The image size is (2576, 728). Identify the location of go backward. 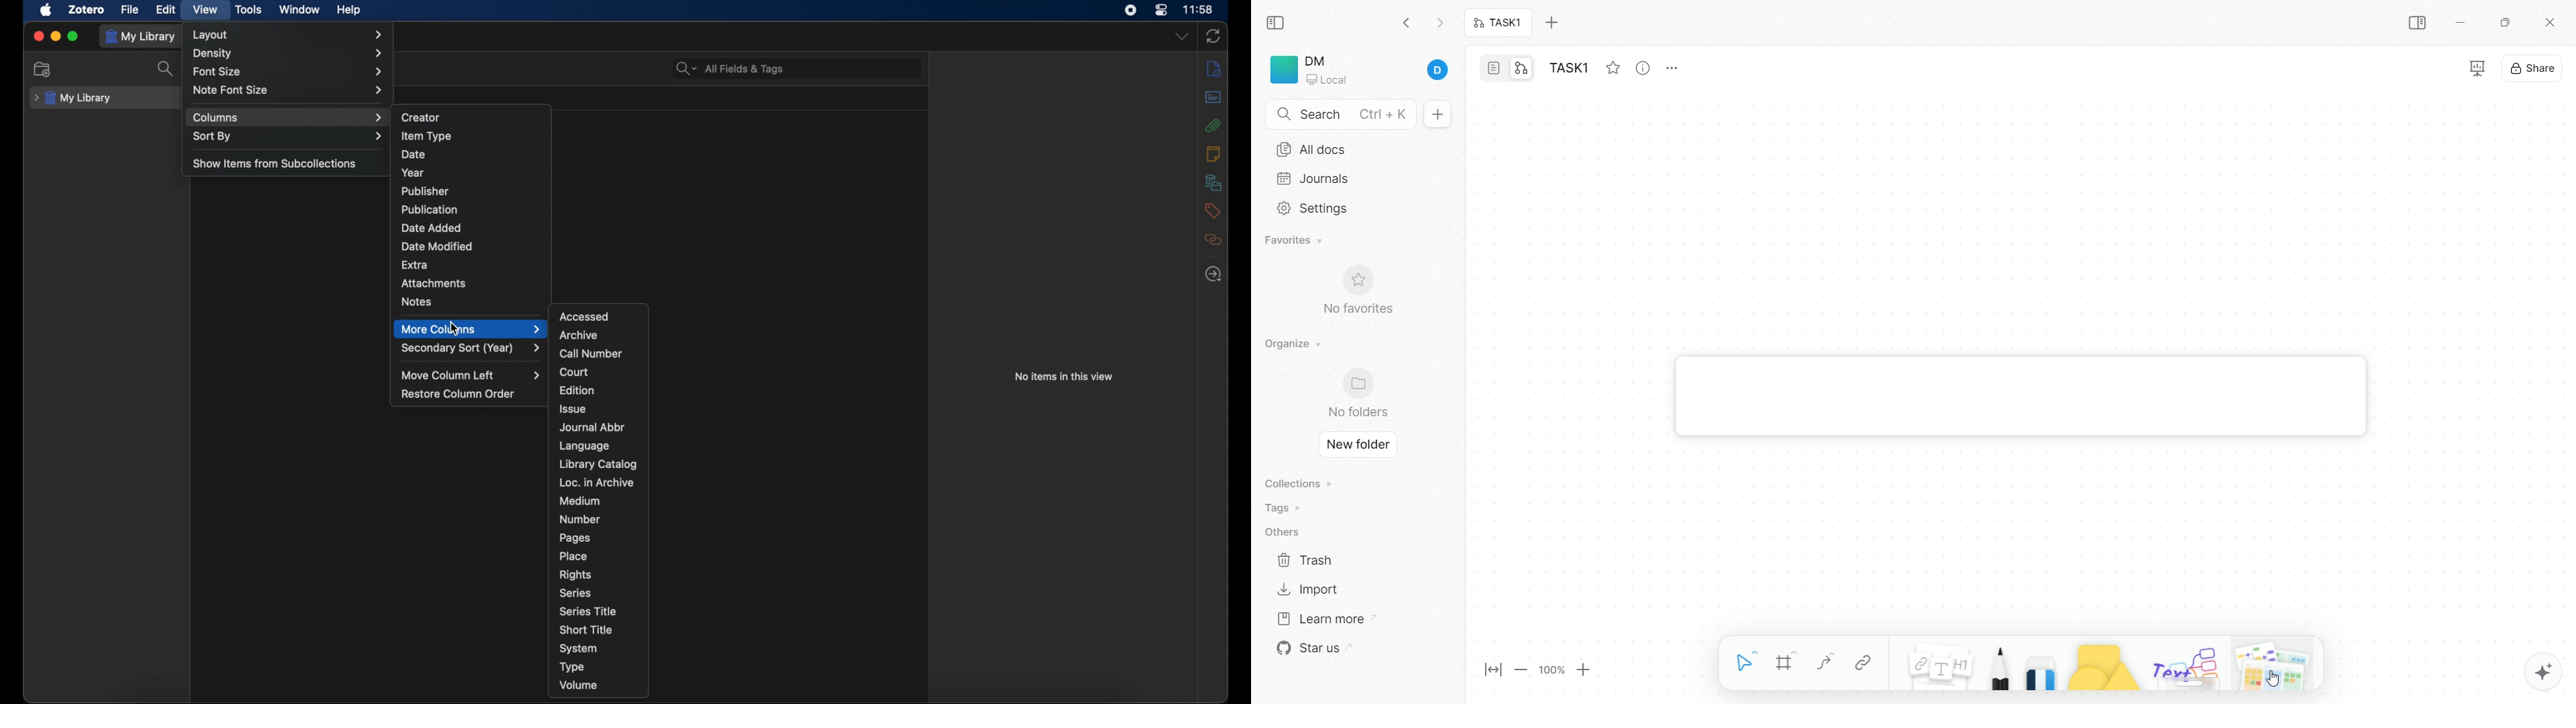
(1406, 22).